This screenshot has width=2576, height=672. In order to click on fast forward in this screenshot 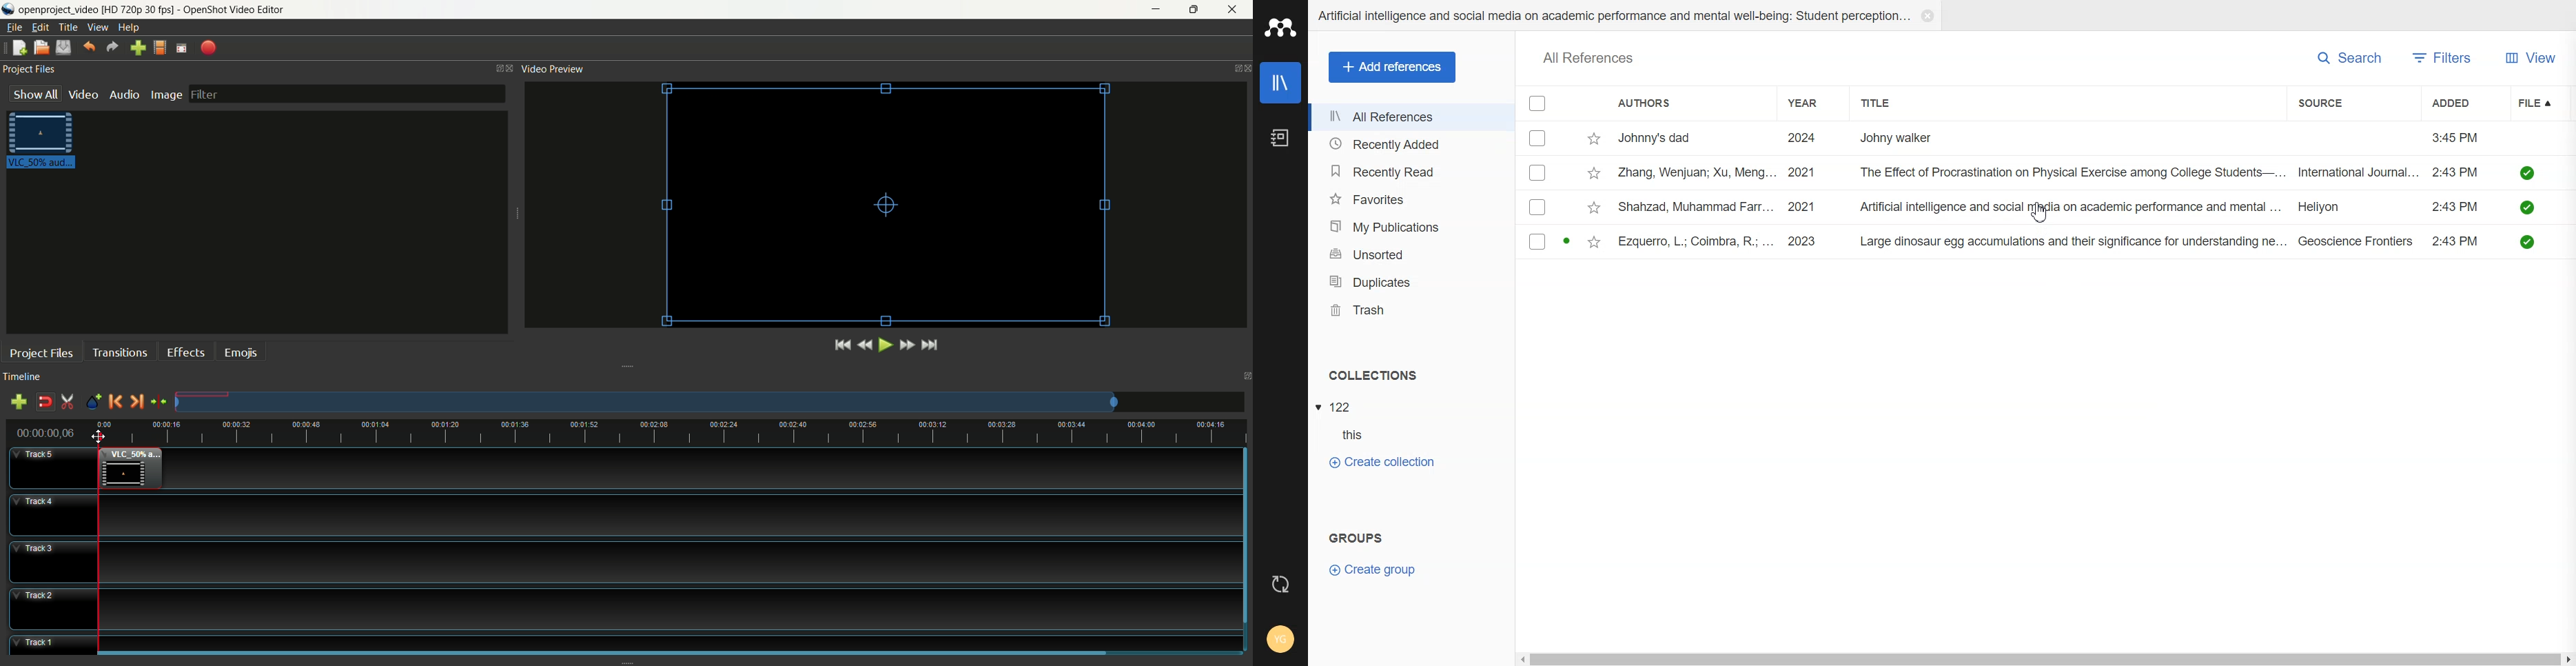, I will do `click(907, 345)`.